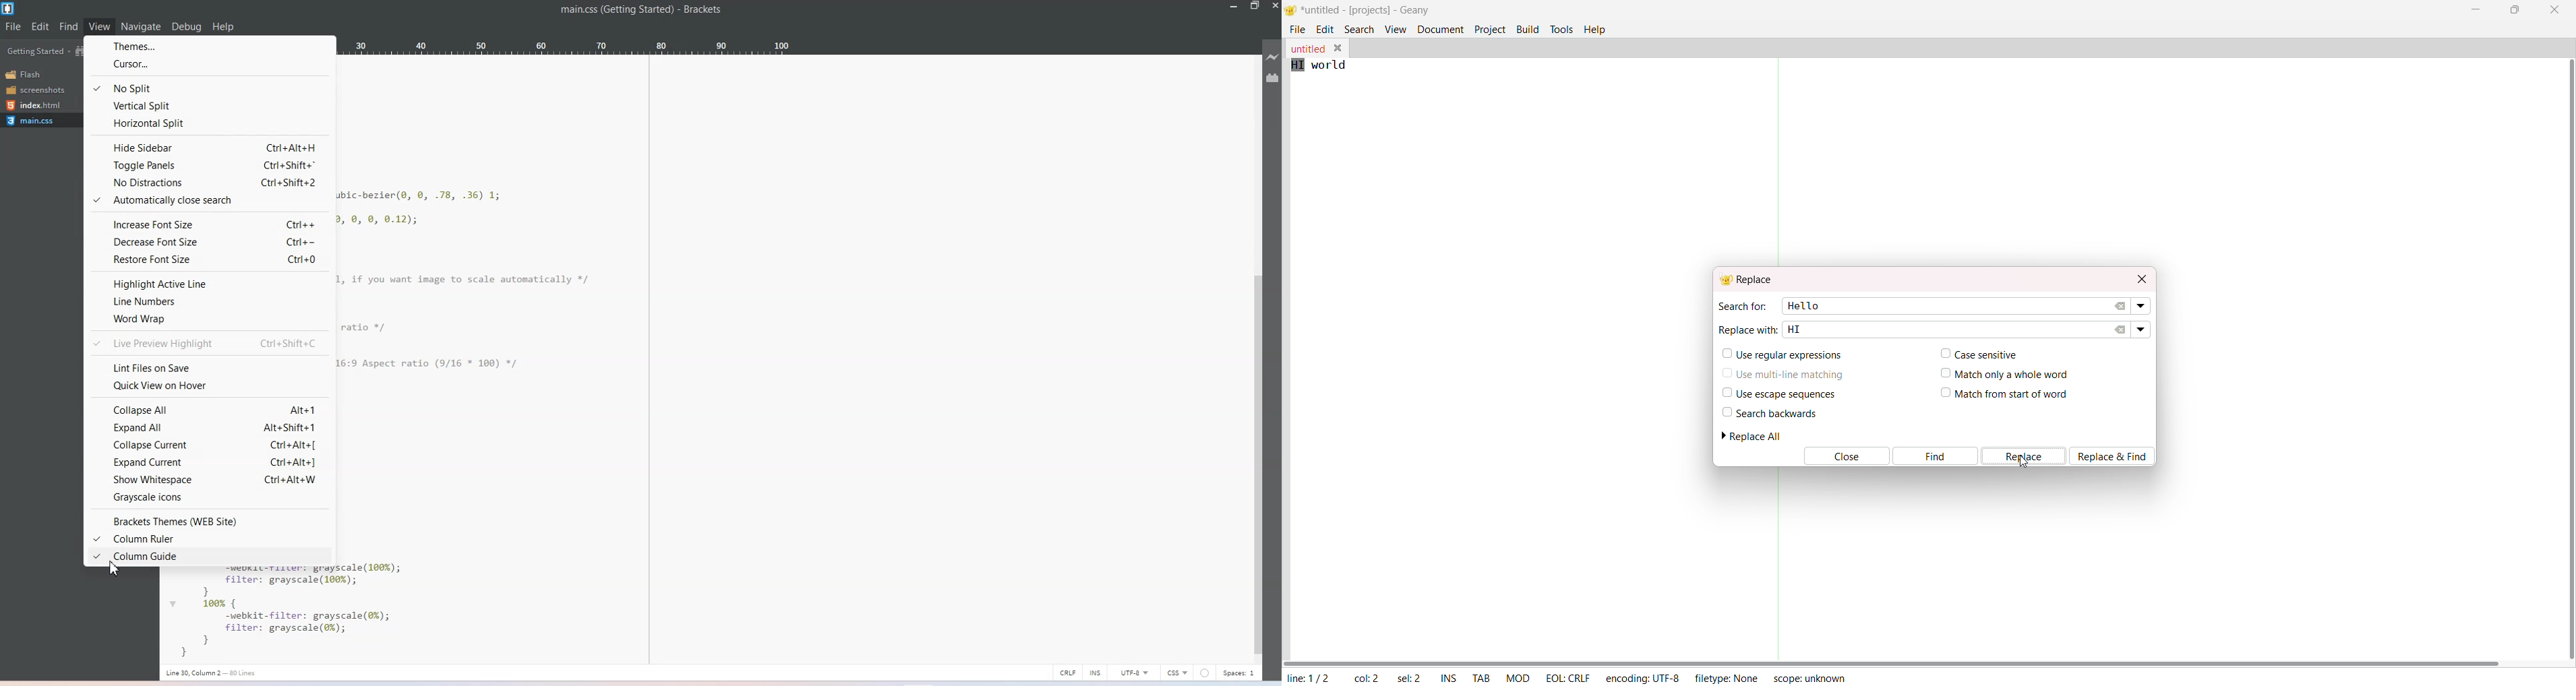 This screenshot has height=700, width=2576. What do you see at coordinates (1378, 10) in the screenshot?
I see `*untitled-[projects]-Geany` at bounding box center [1378, 10].